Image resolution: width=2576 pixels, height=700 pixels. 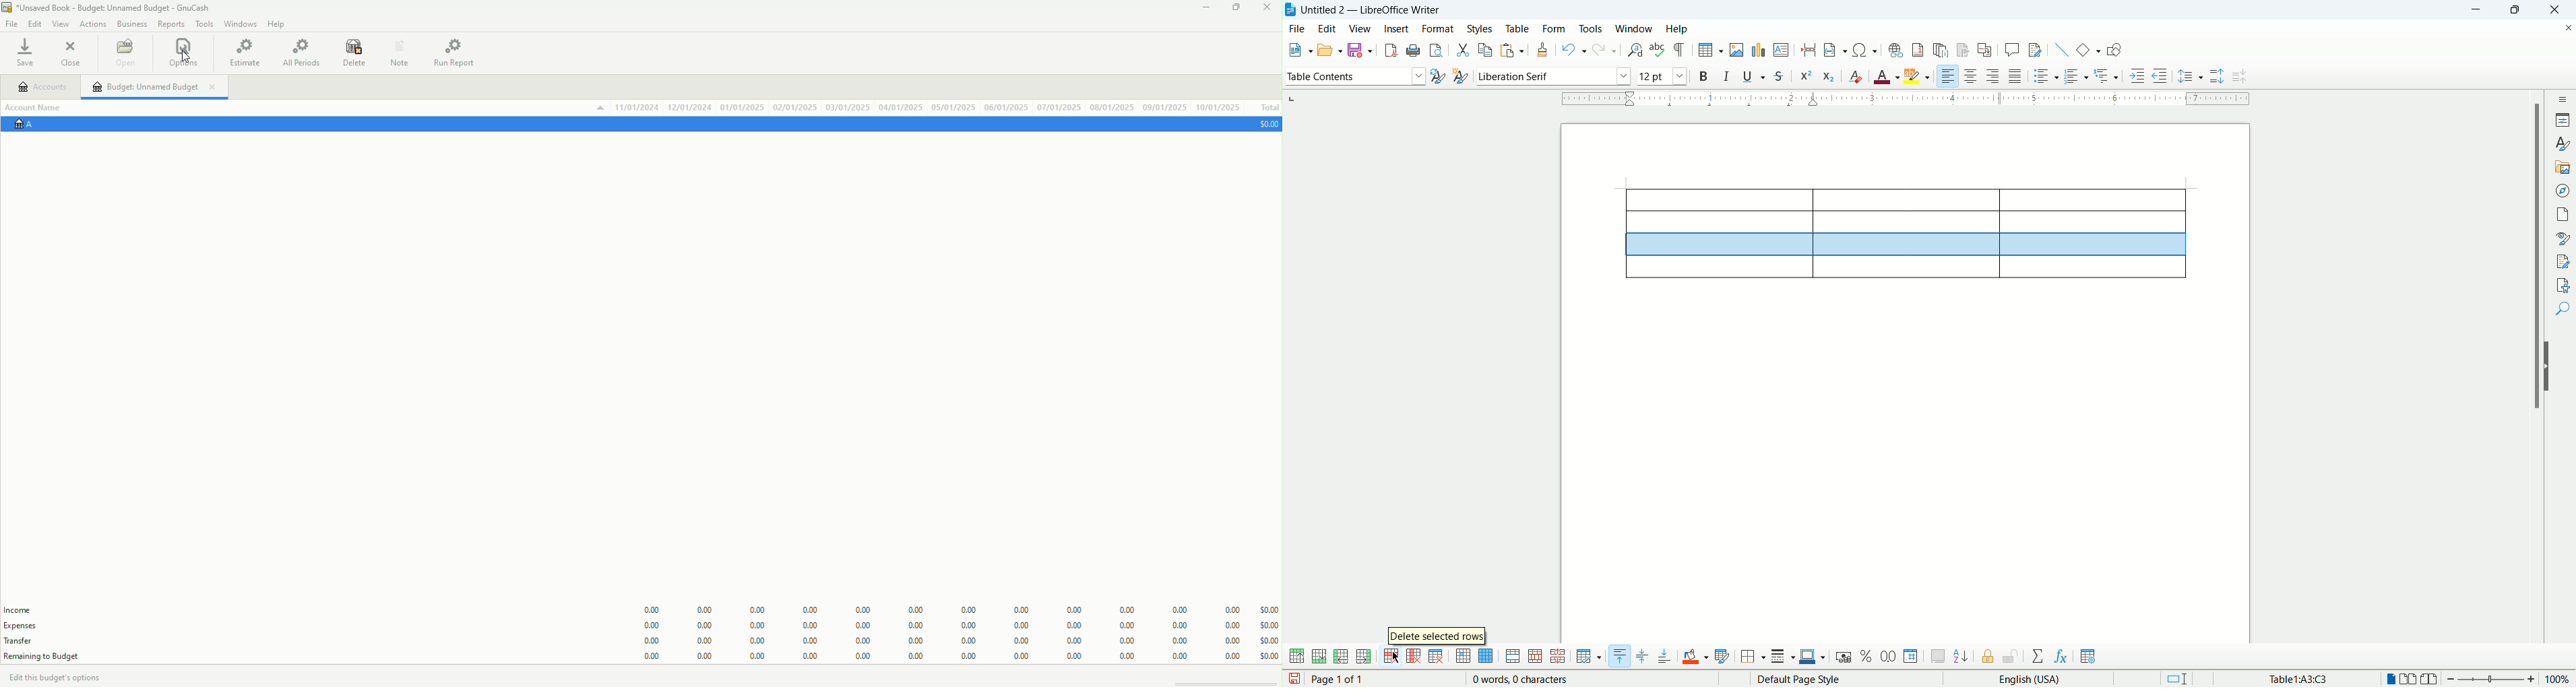 I want to click on help, so click(x=1676, y=30).